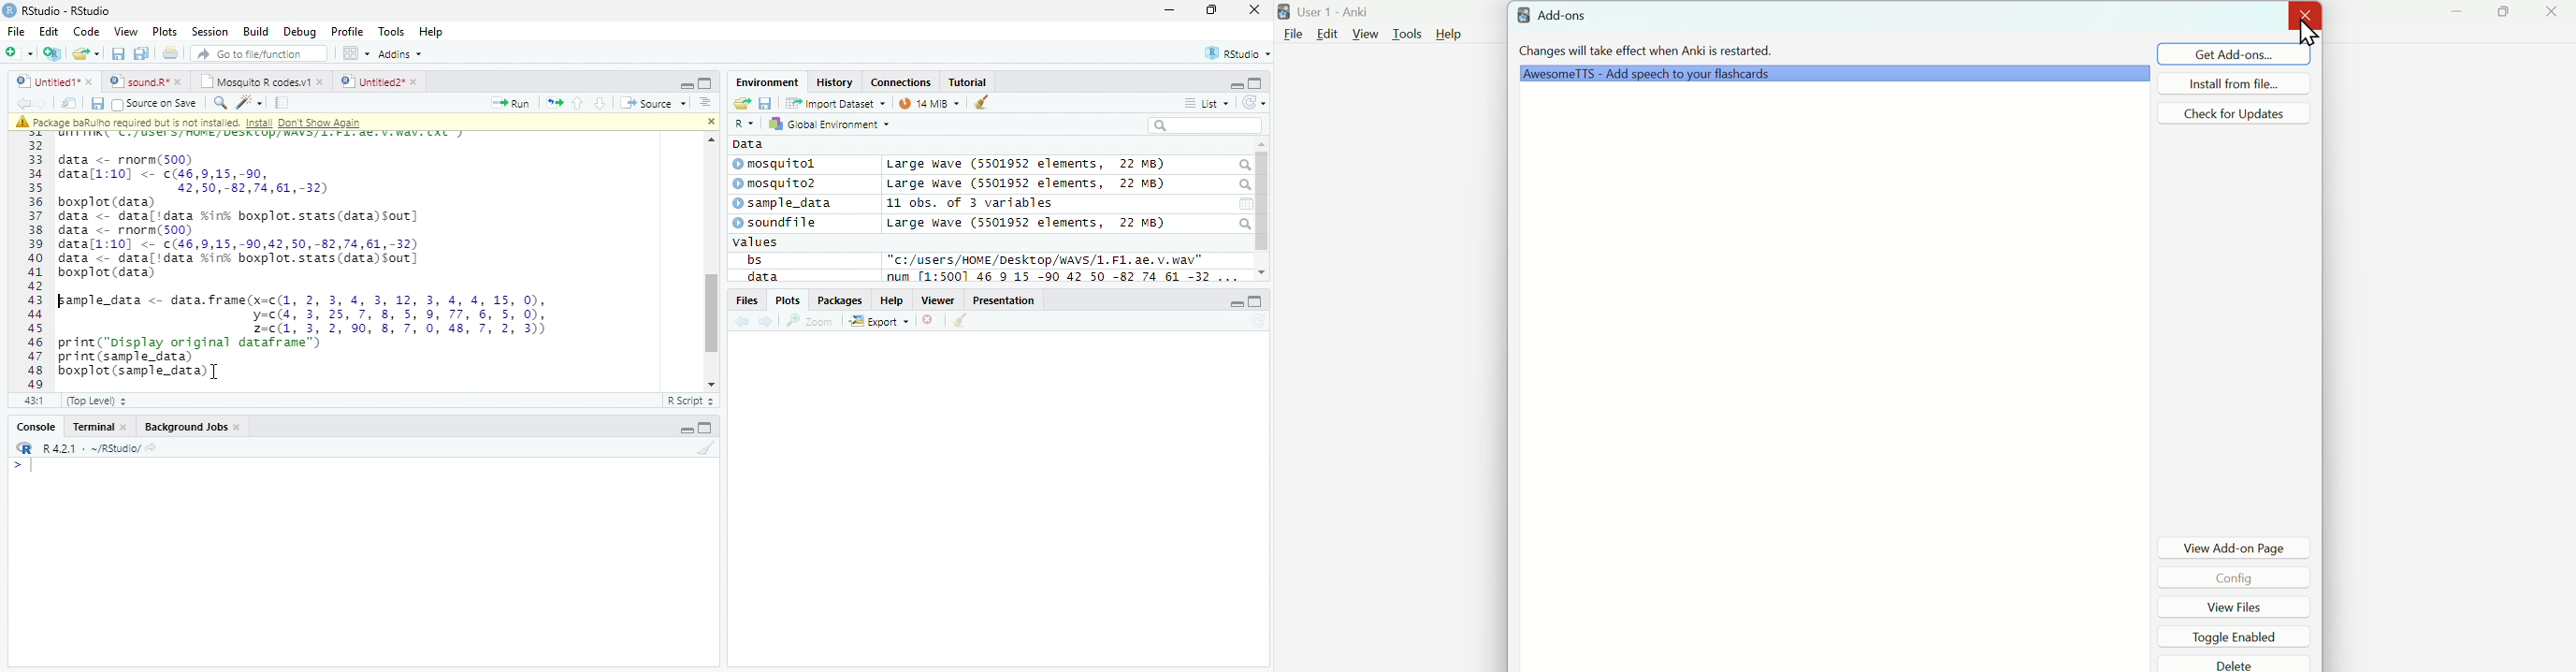 The height and width of the screenshot is (672, 2576). I want to click on Compile report, so click(282, 103).